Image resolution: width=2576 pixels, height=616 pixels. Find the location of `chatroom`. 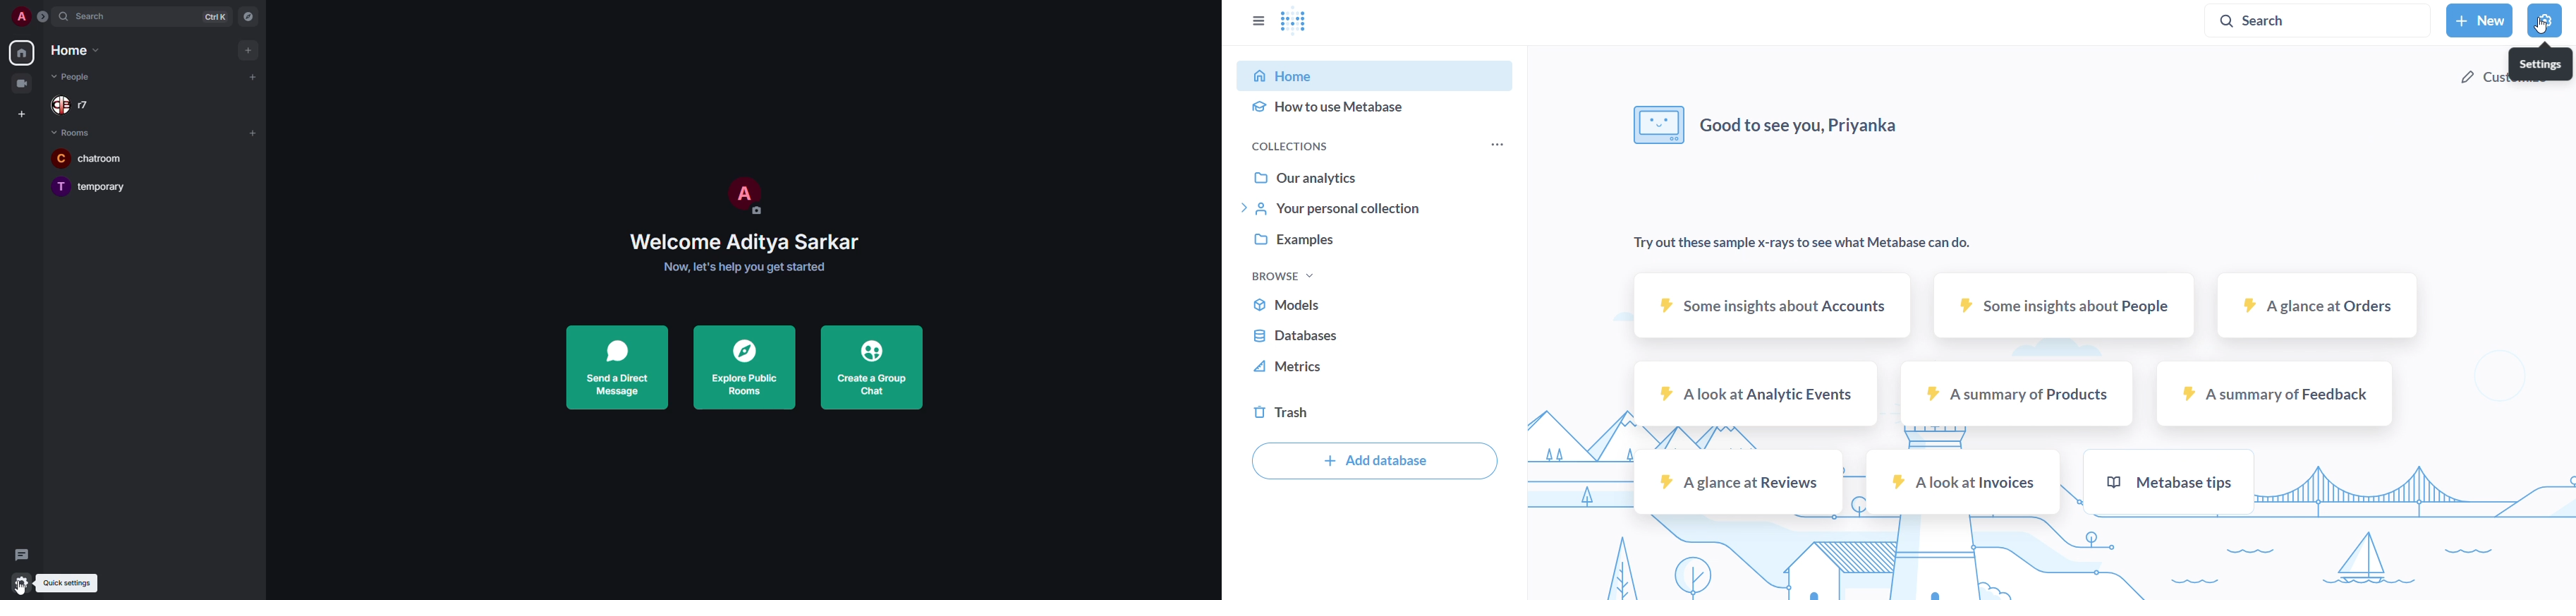

chatroom is located at coordinates (97, 158).